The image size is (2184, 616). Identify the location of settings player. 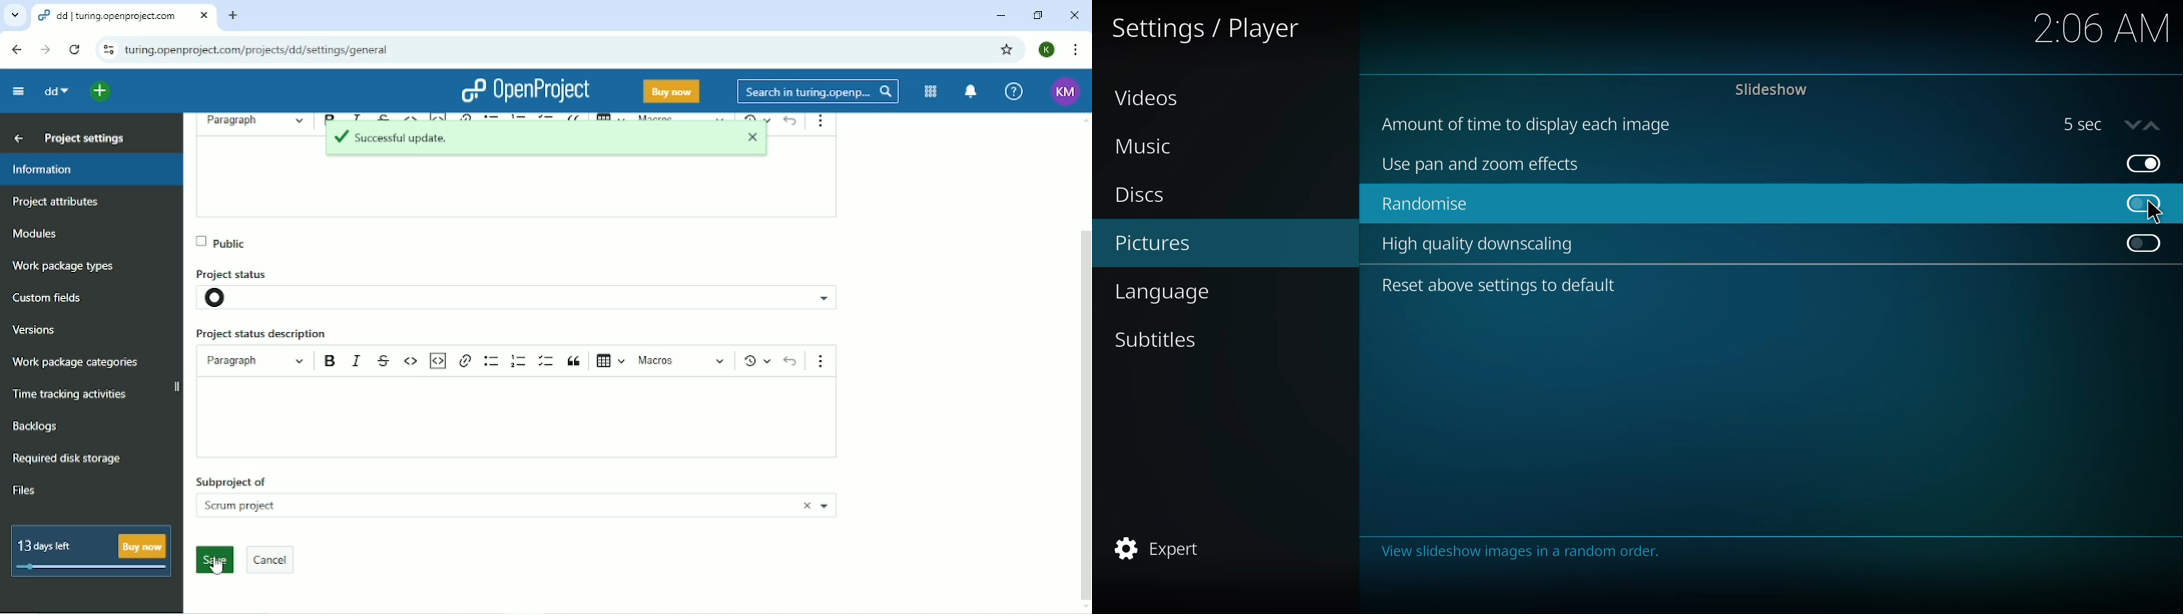
(1210, 31).